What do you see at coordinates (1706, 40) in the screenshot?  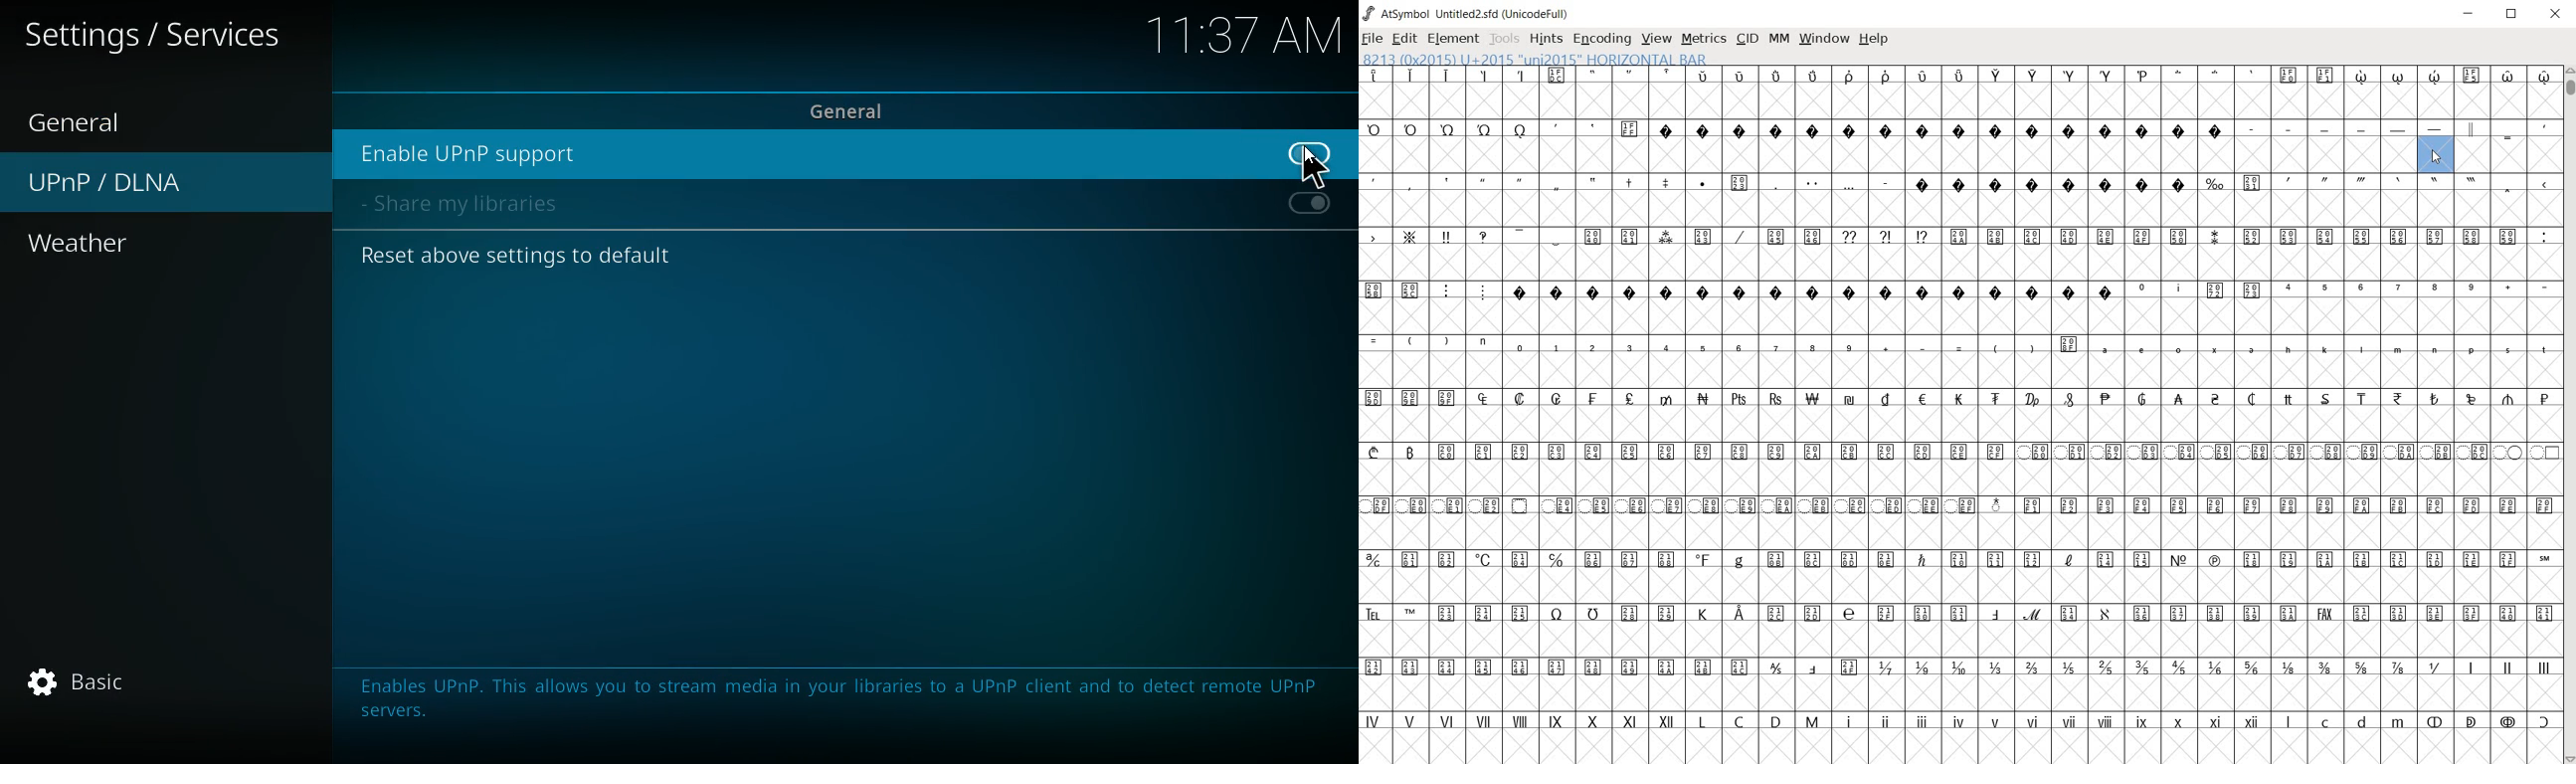 I see `METRICS` at bounding box center [1706, 40].